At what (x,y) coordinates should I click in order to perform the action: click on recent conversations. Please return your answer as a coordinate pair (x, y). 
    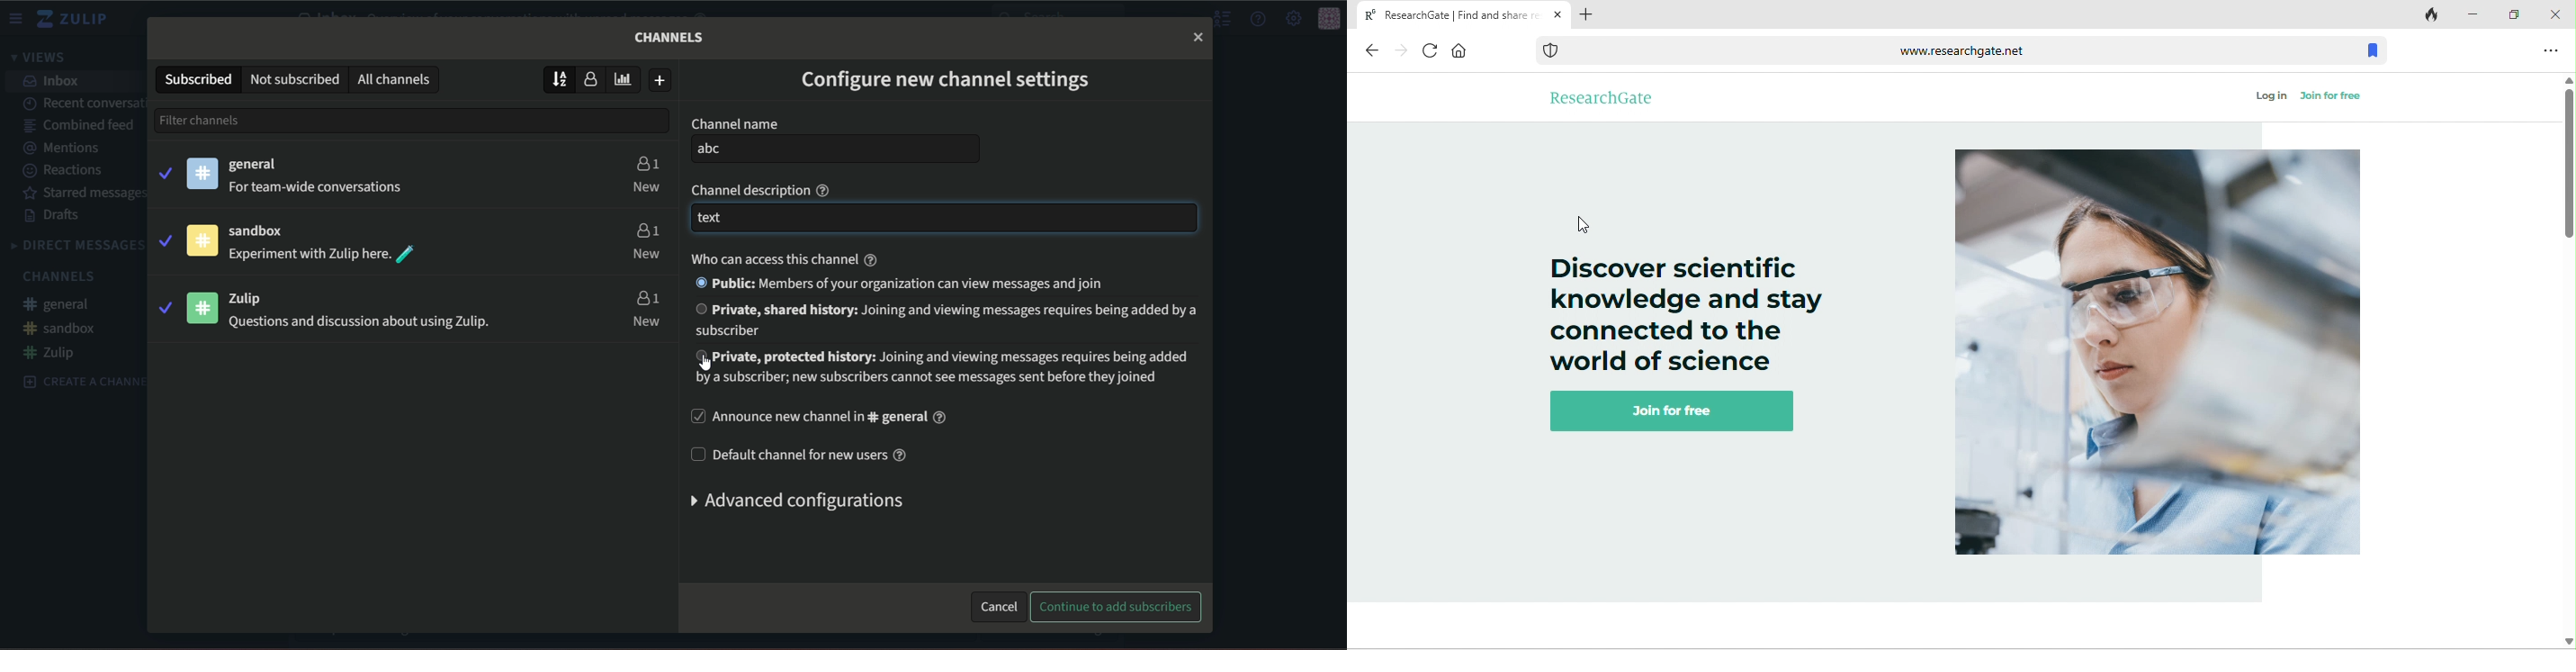
    Looking at the image, I should click on (84, 101).